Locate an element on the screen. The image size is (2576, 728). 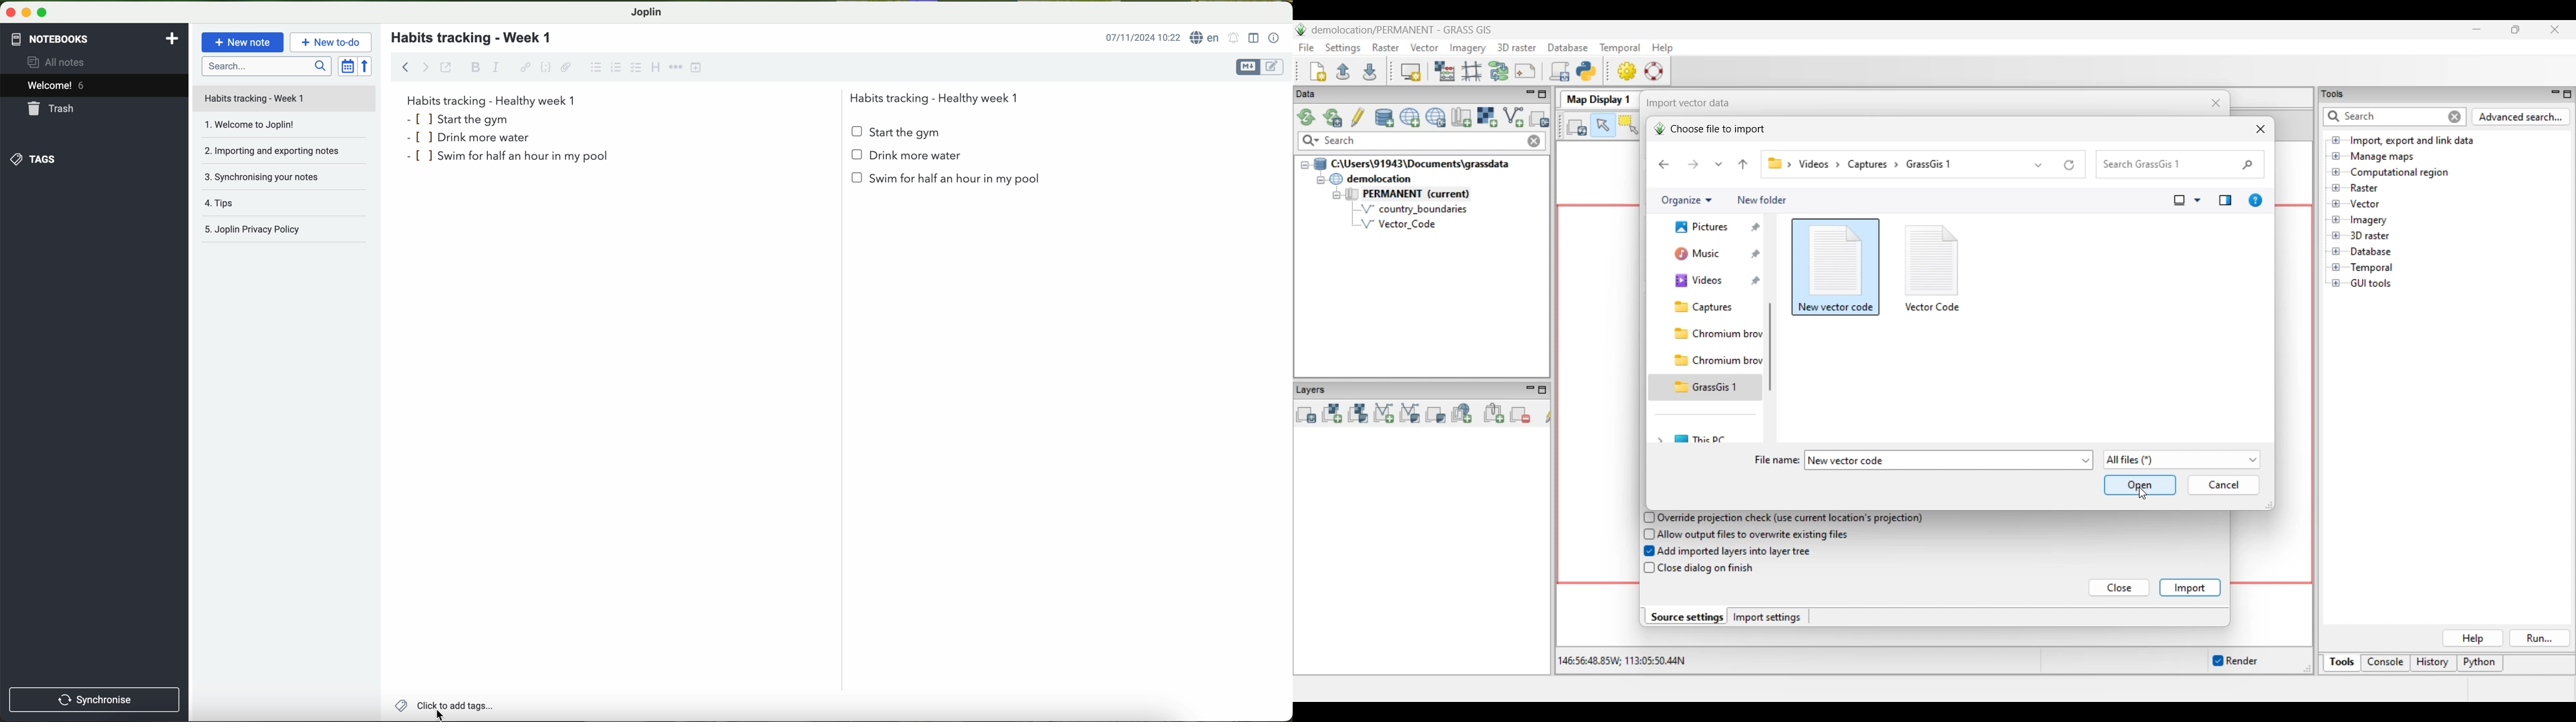
swim for half an hour in my pool is located at coordinates (948, 182).